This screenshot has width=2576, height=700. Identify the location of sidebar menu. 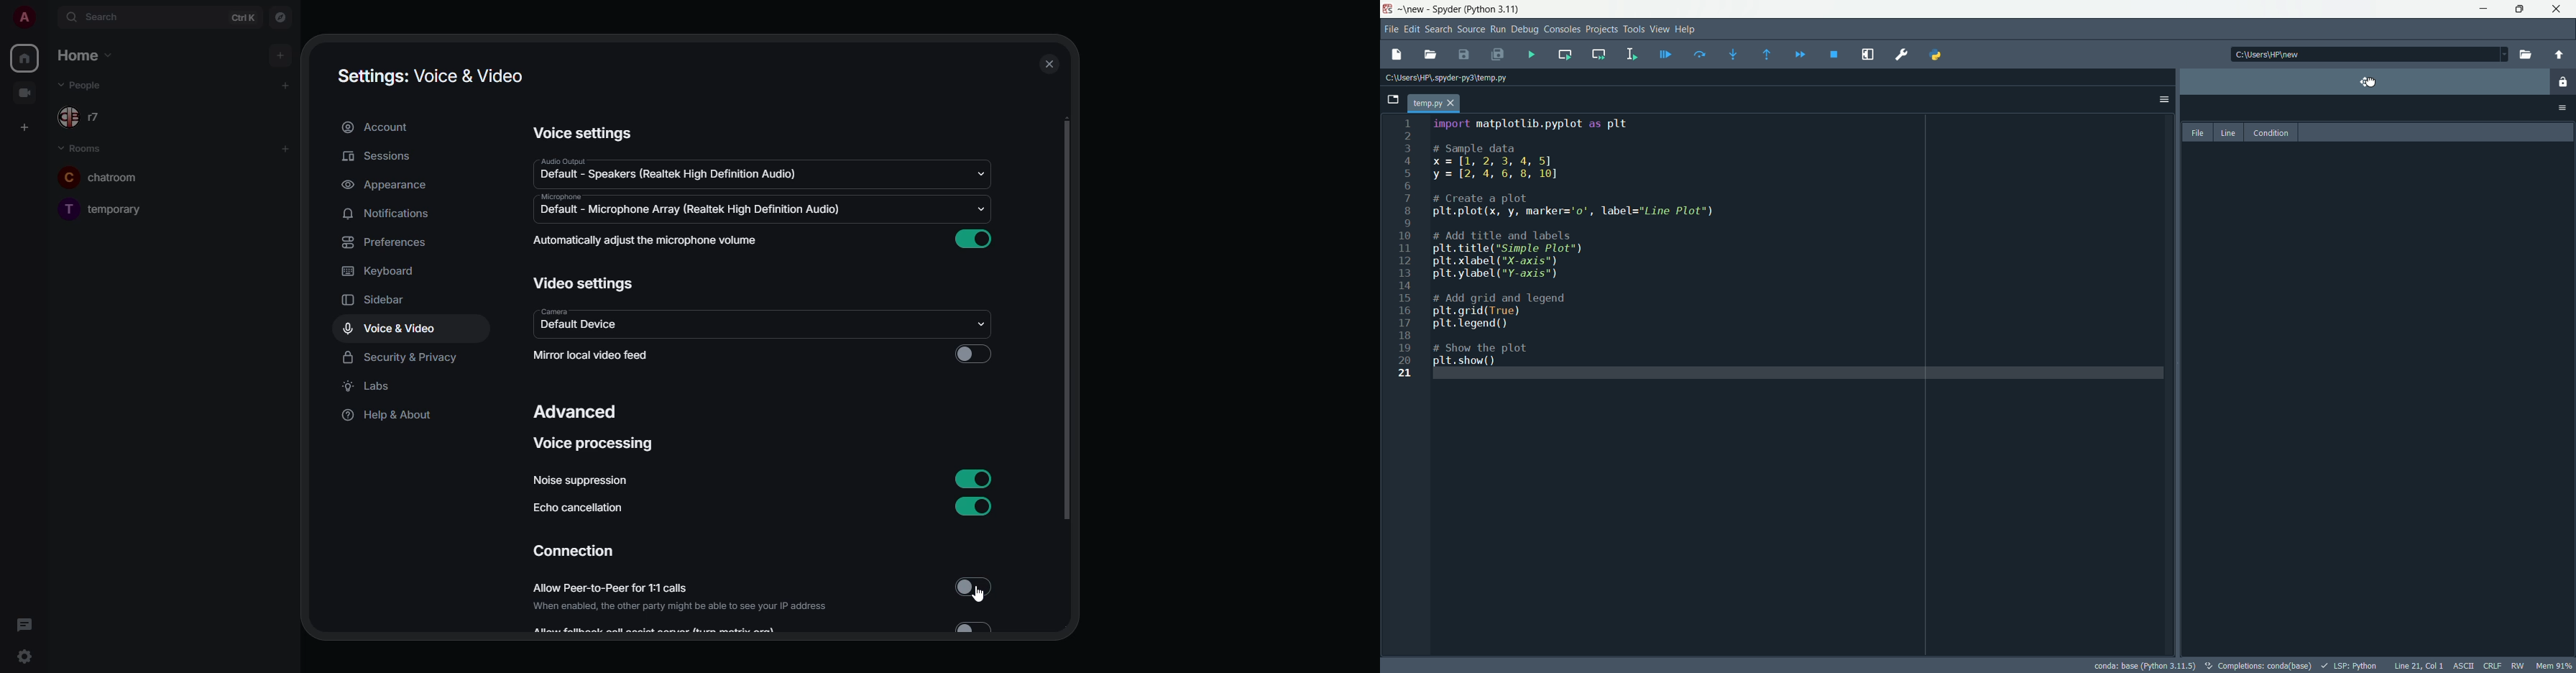
(2564, 107).